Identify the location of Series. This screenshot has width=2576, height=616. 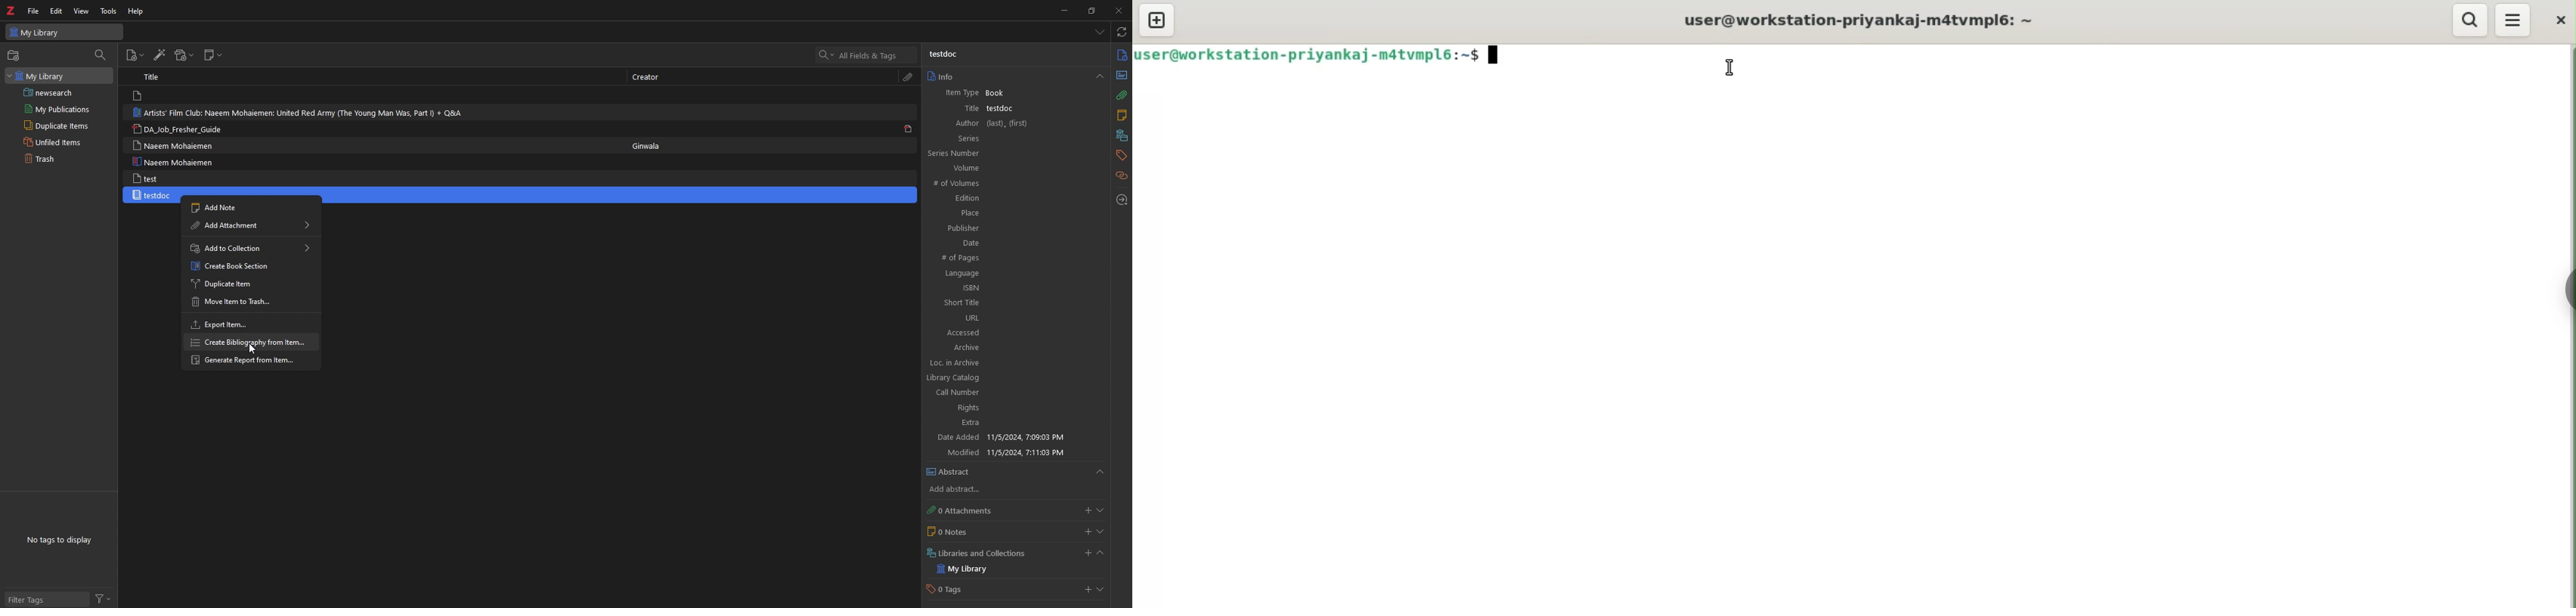
(1014, 138).